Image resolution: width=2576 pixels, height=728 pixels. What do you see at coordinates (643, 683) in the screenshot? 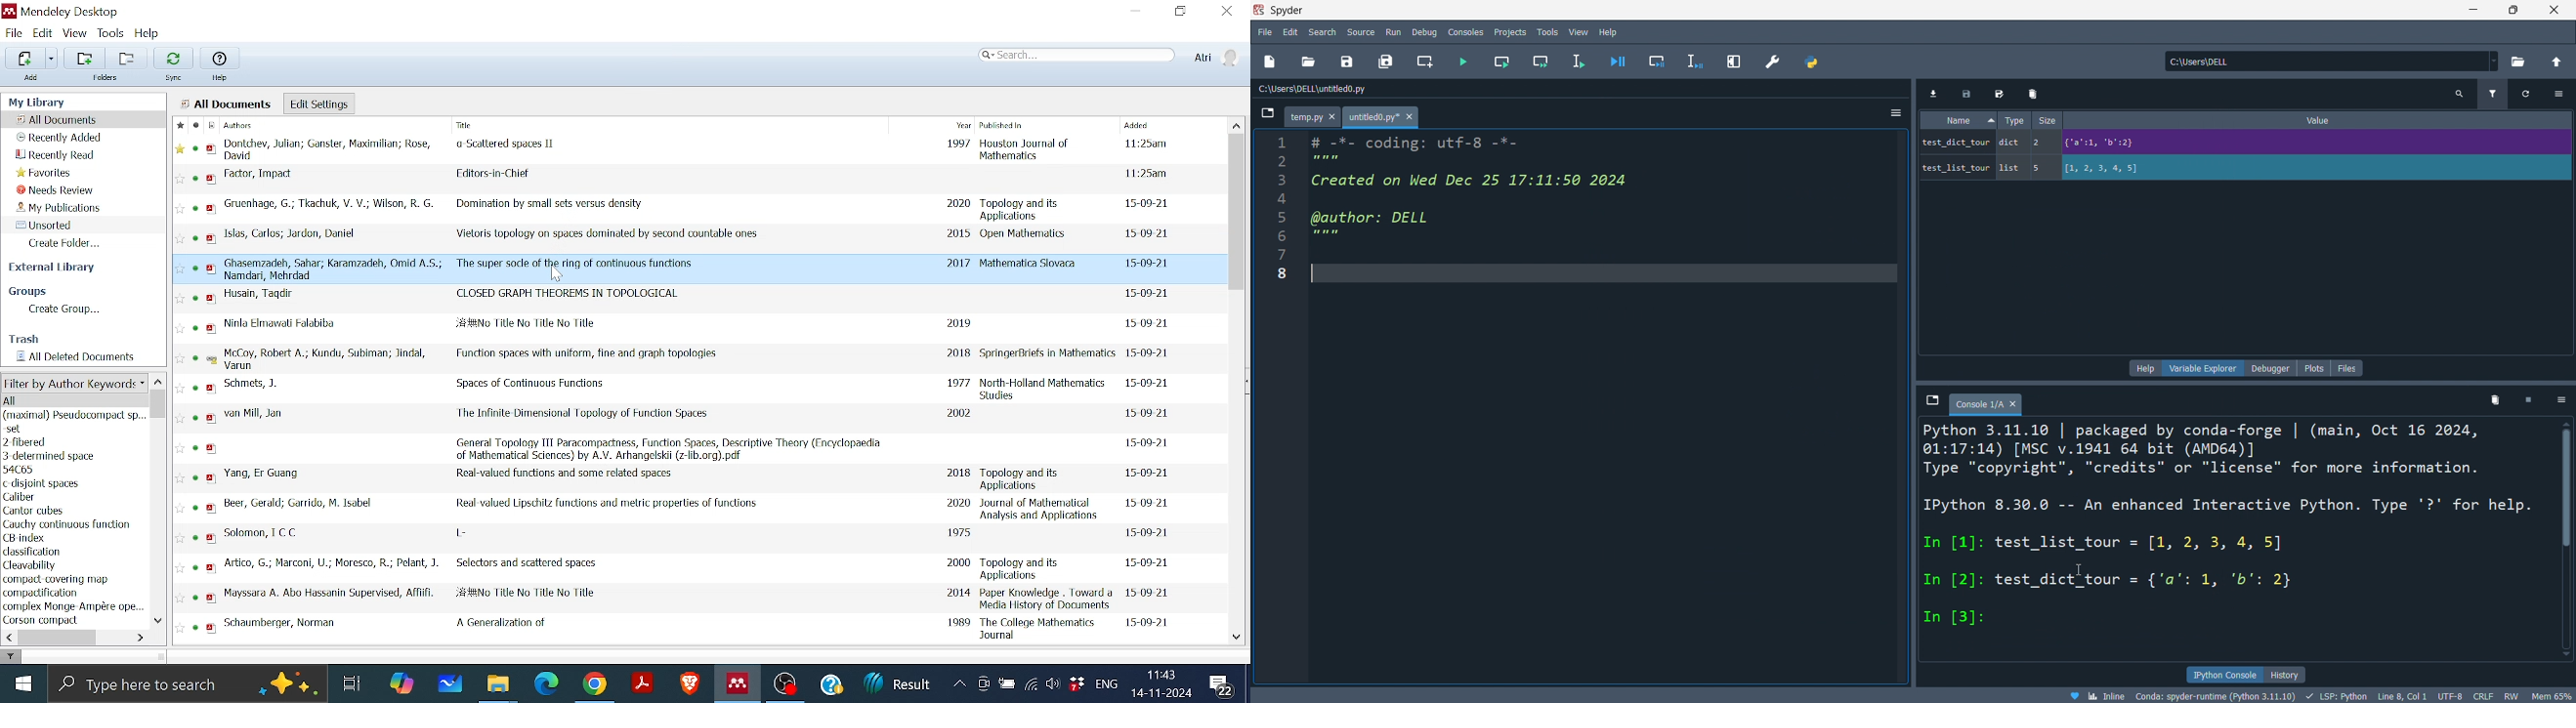
I see `Adobe reader` at bounding box center [643, 683].